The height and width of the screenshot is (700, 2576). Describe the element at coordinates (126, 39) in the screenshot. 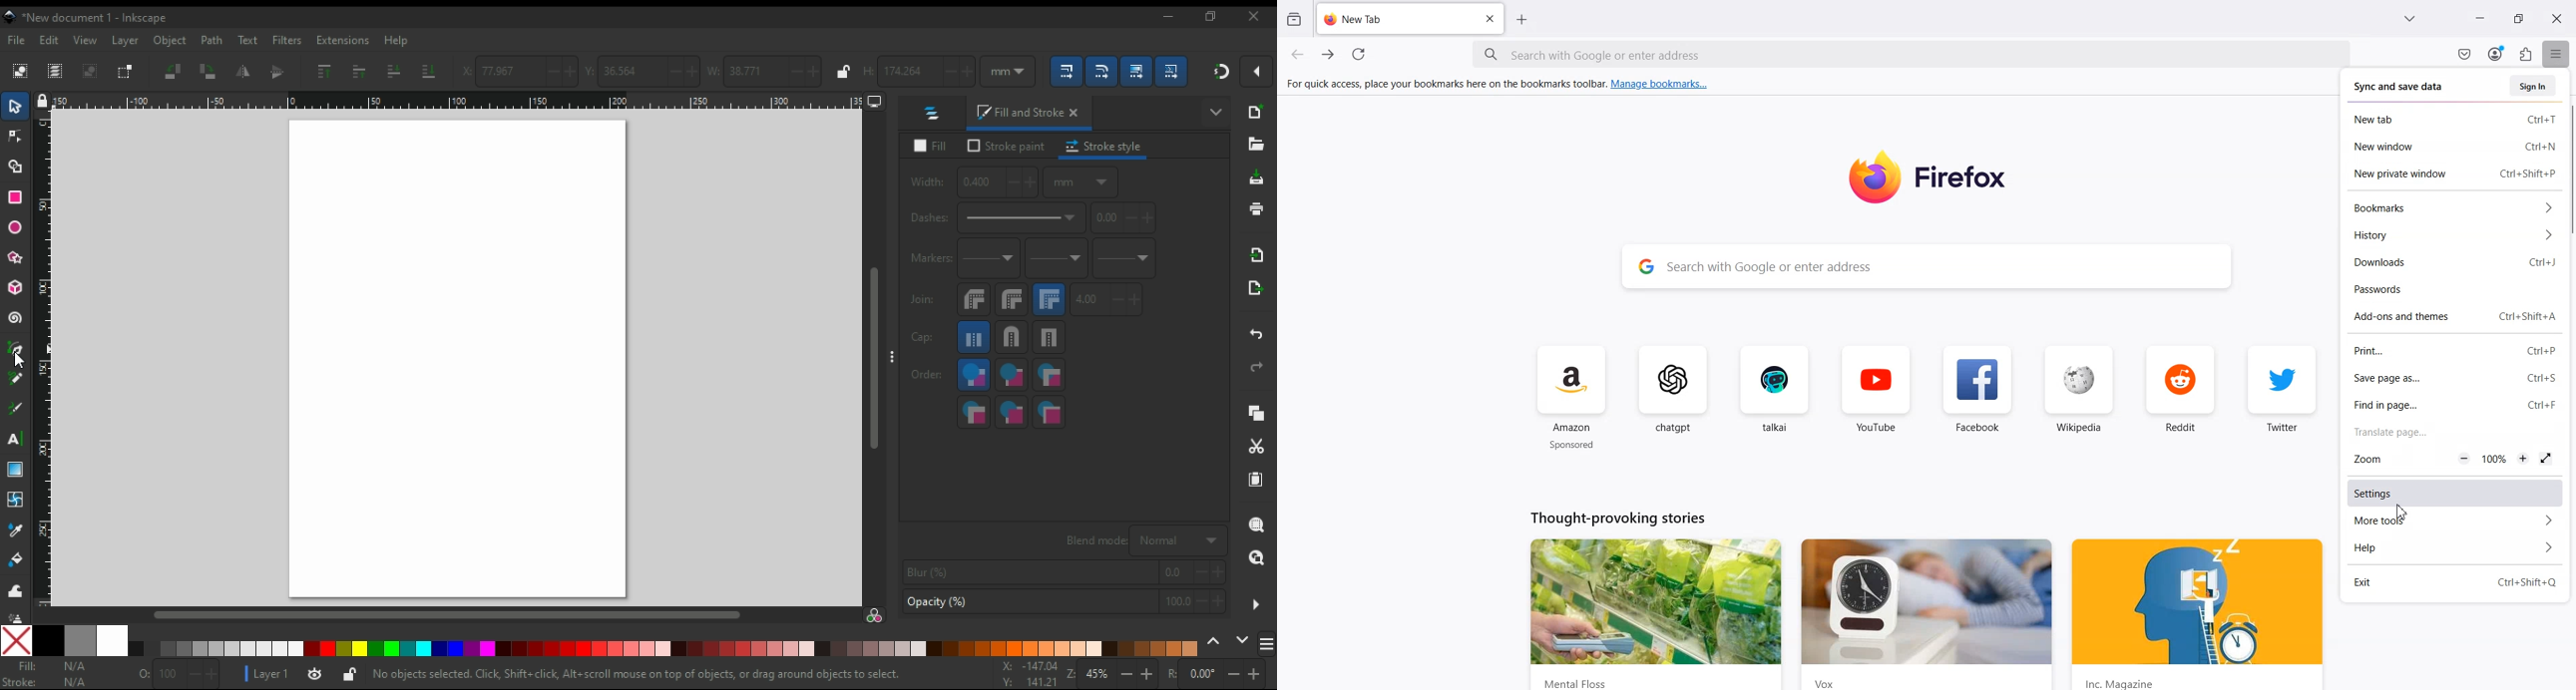

I see `layer` at that location.